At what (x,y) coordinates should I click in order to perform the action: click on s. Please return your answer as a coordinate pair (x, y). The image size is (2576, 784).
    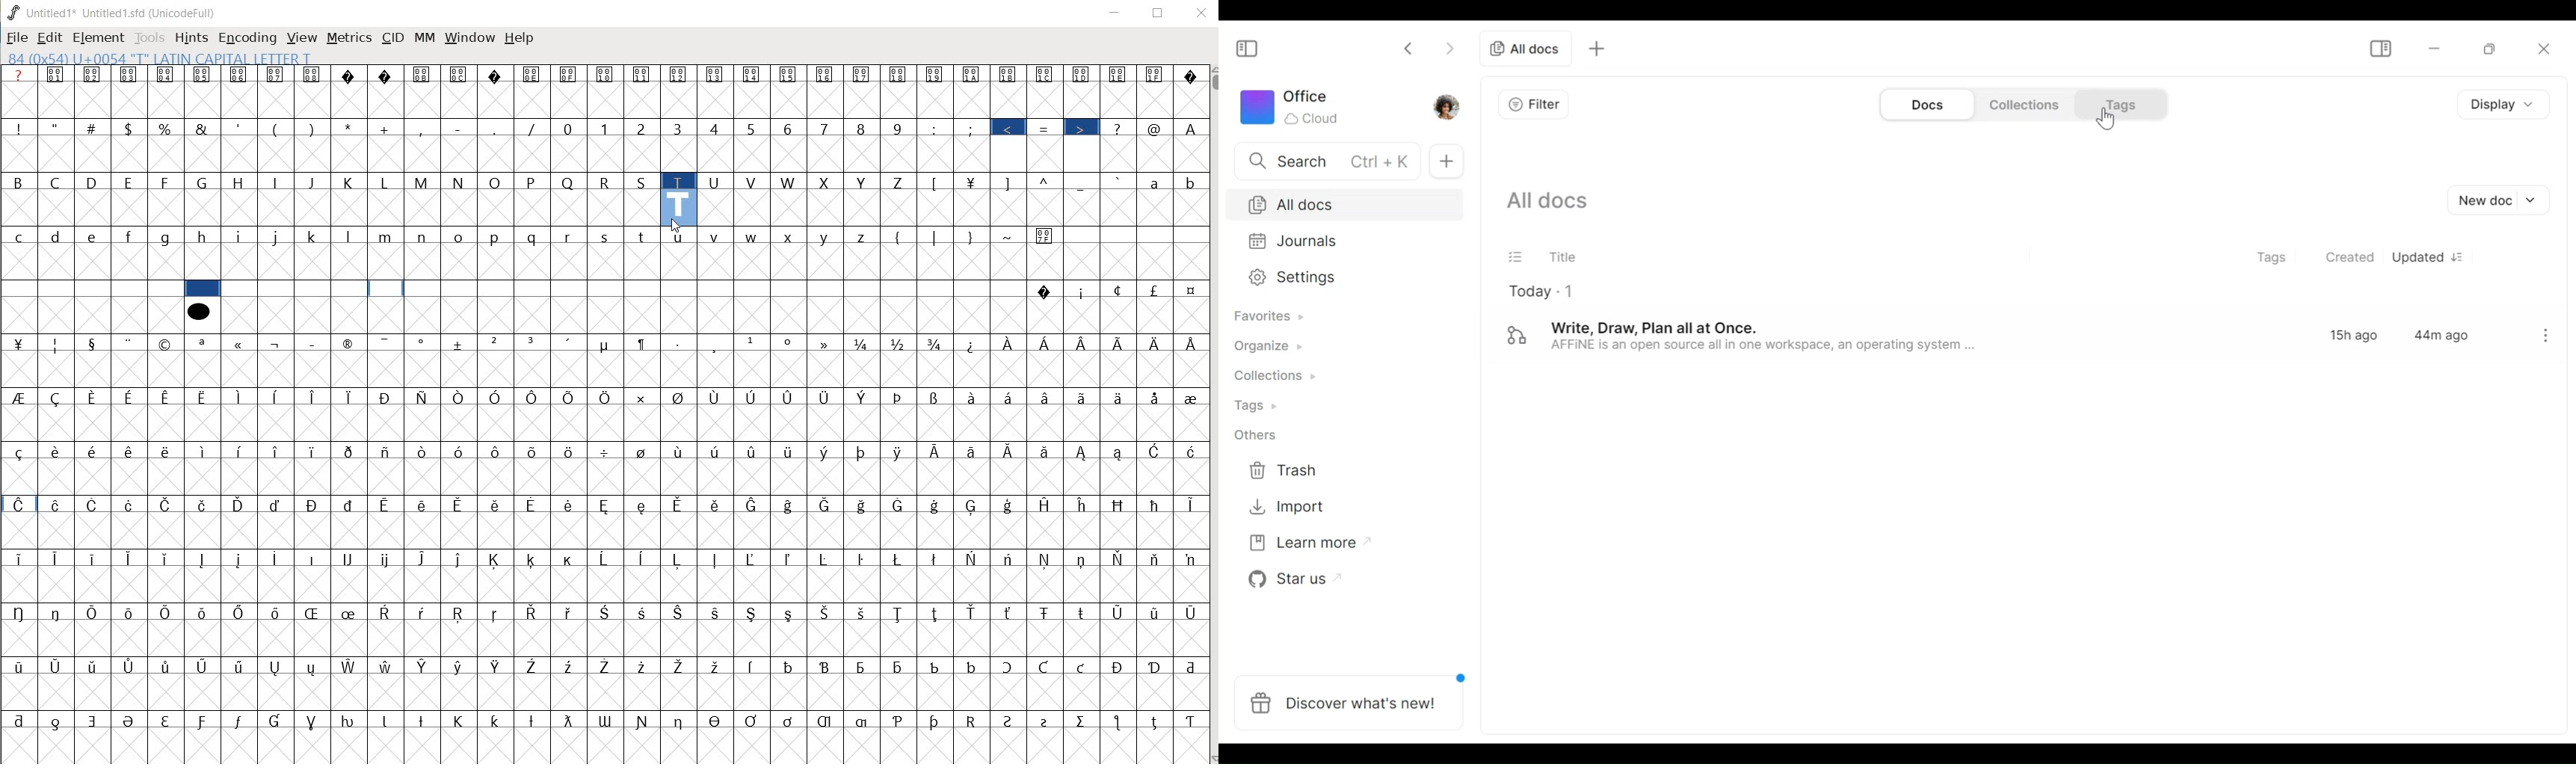
    Looking at the image, I should click on (605, 237).